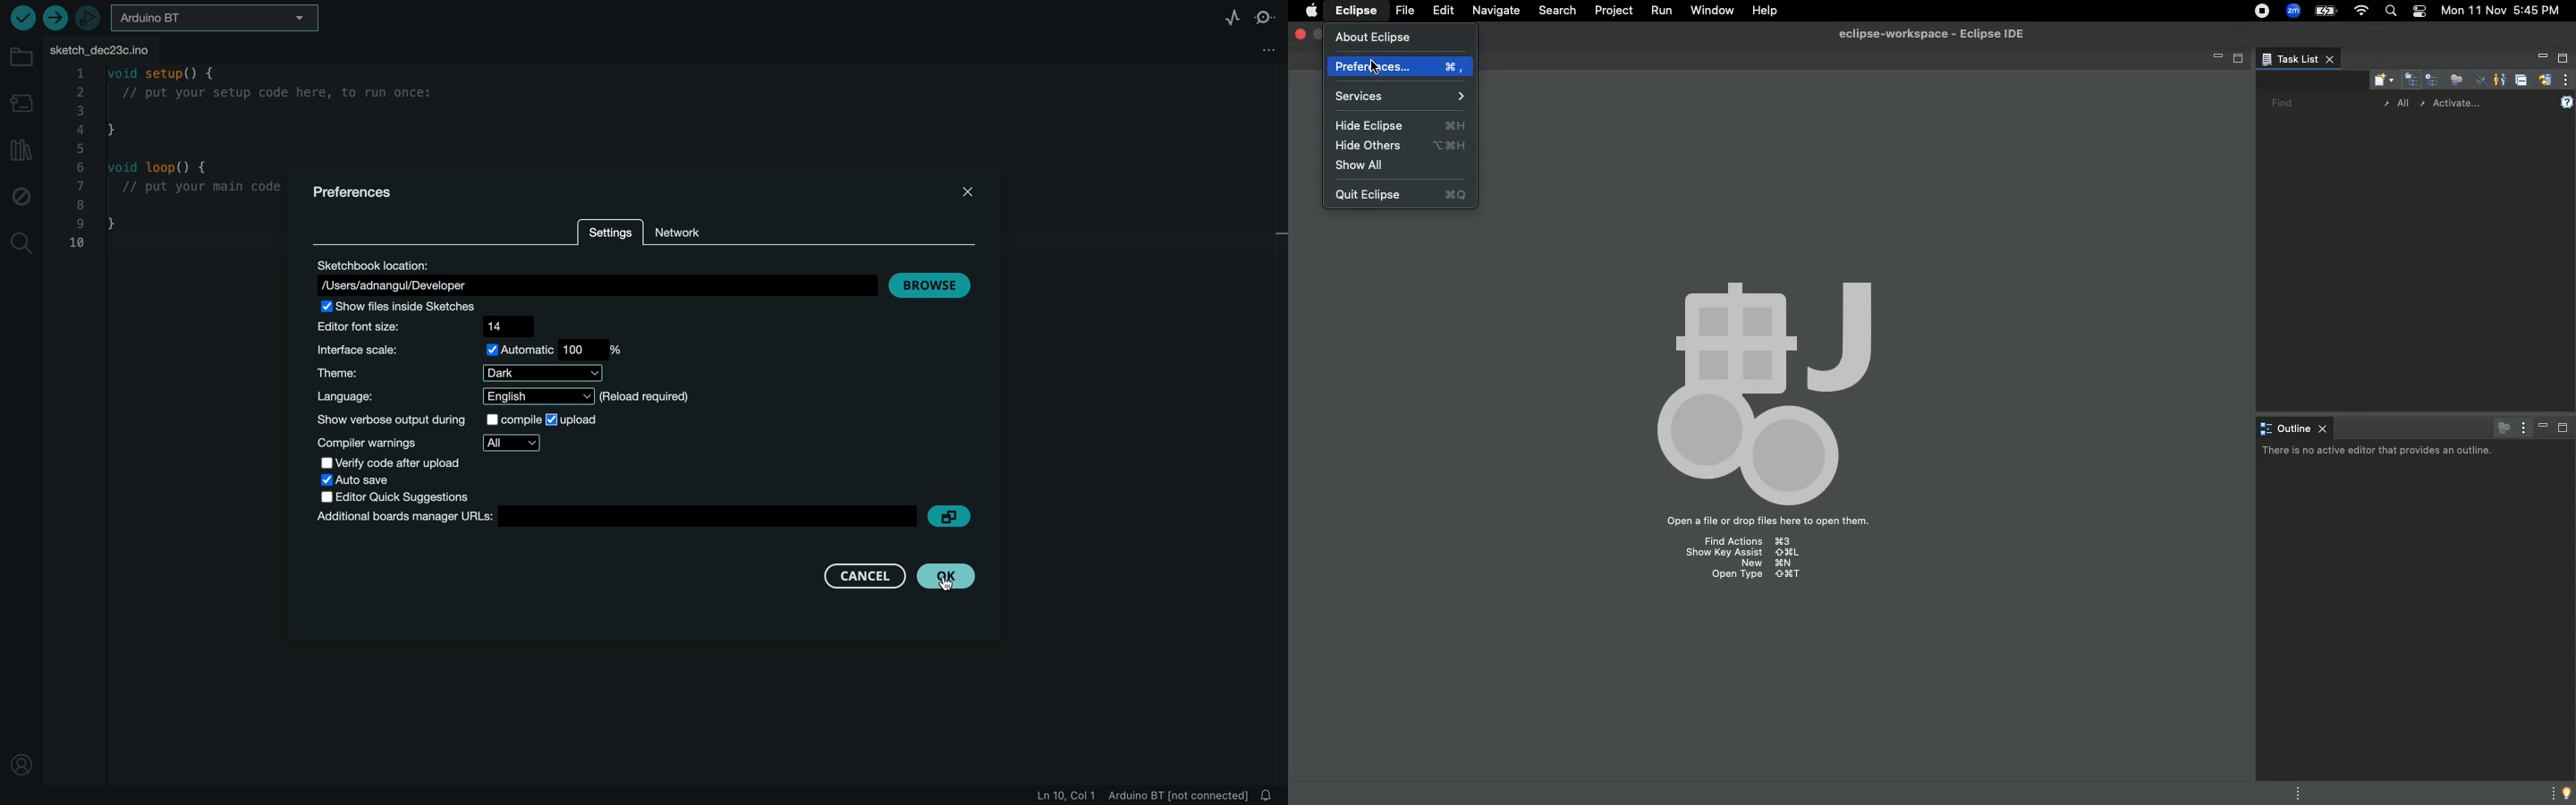  Describe the element at coordinates (2258, 11) in the screenshot. I see `Recording` at that location.